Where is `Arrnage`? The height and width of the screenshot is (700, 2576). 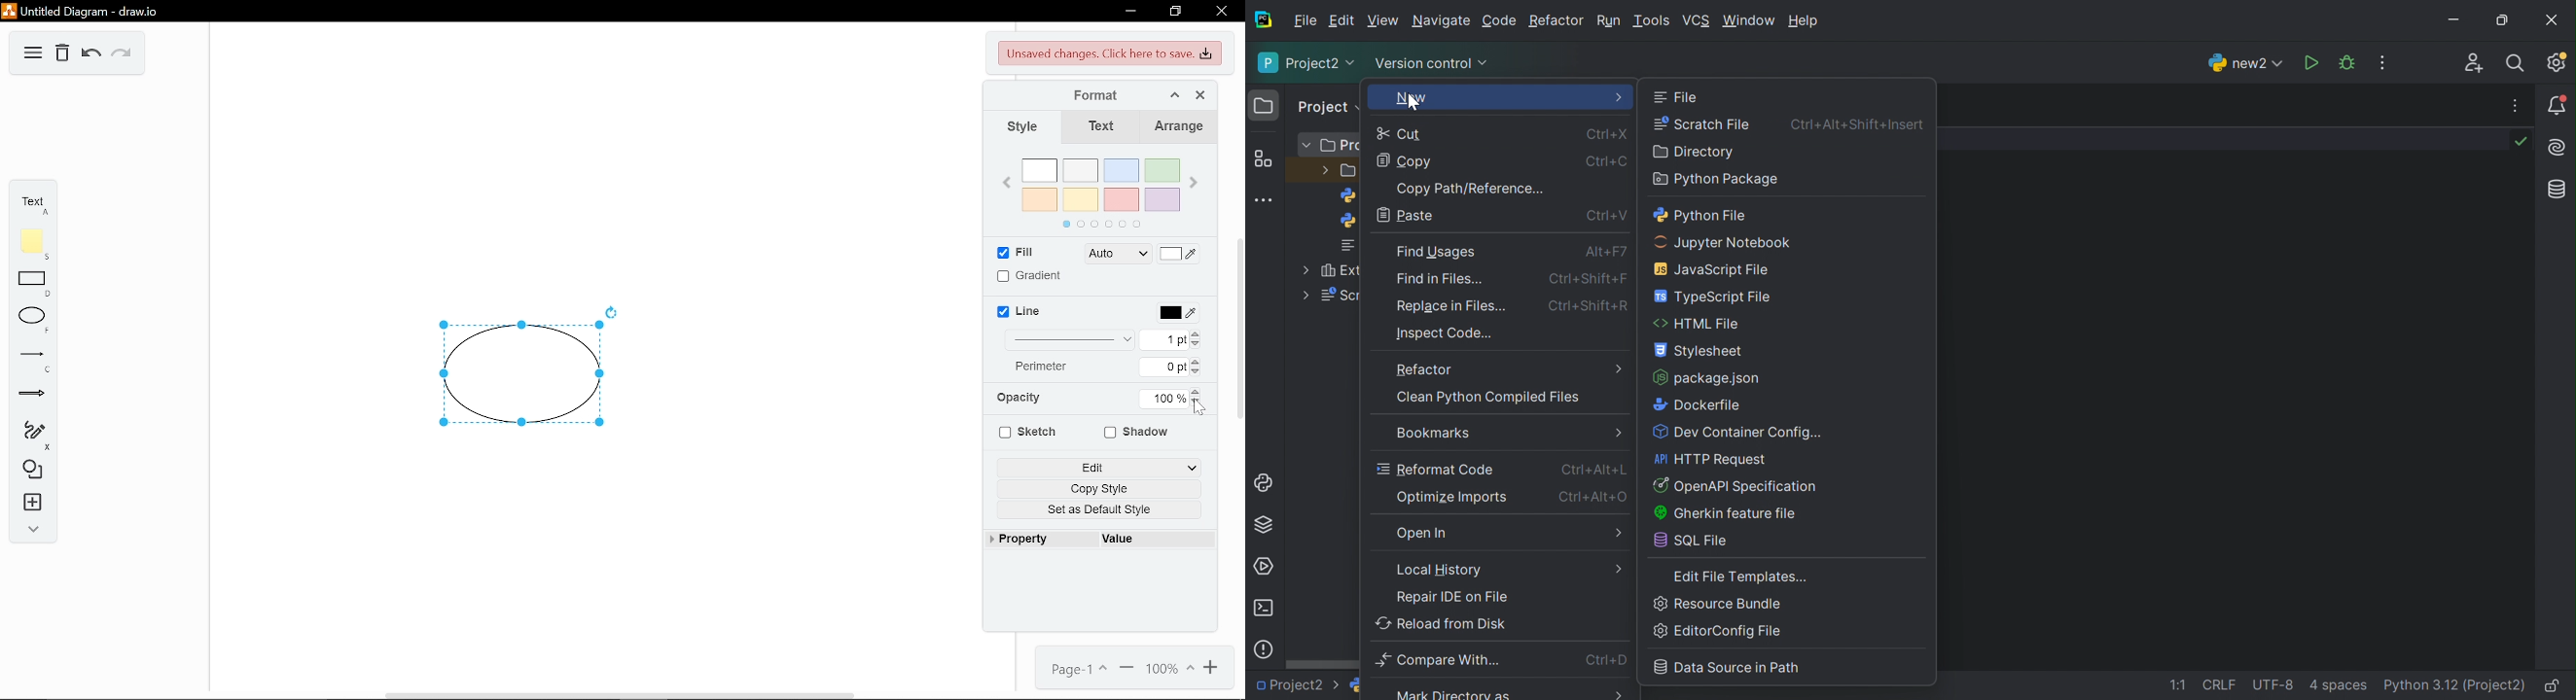
Arrnage is located at coordinates (1178, 127).